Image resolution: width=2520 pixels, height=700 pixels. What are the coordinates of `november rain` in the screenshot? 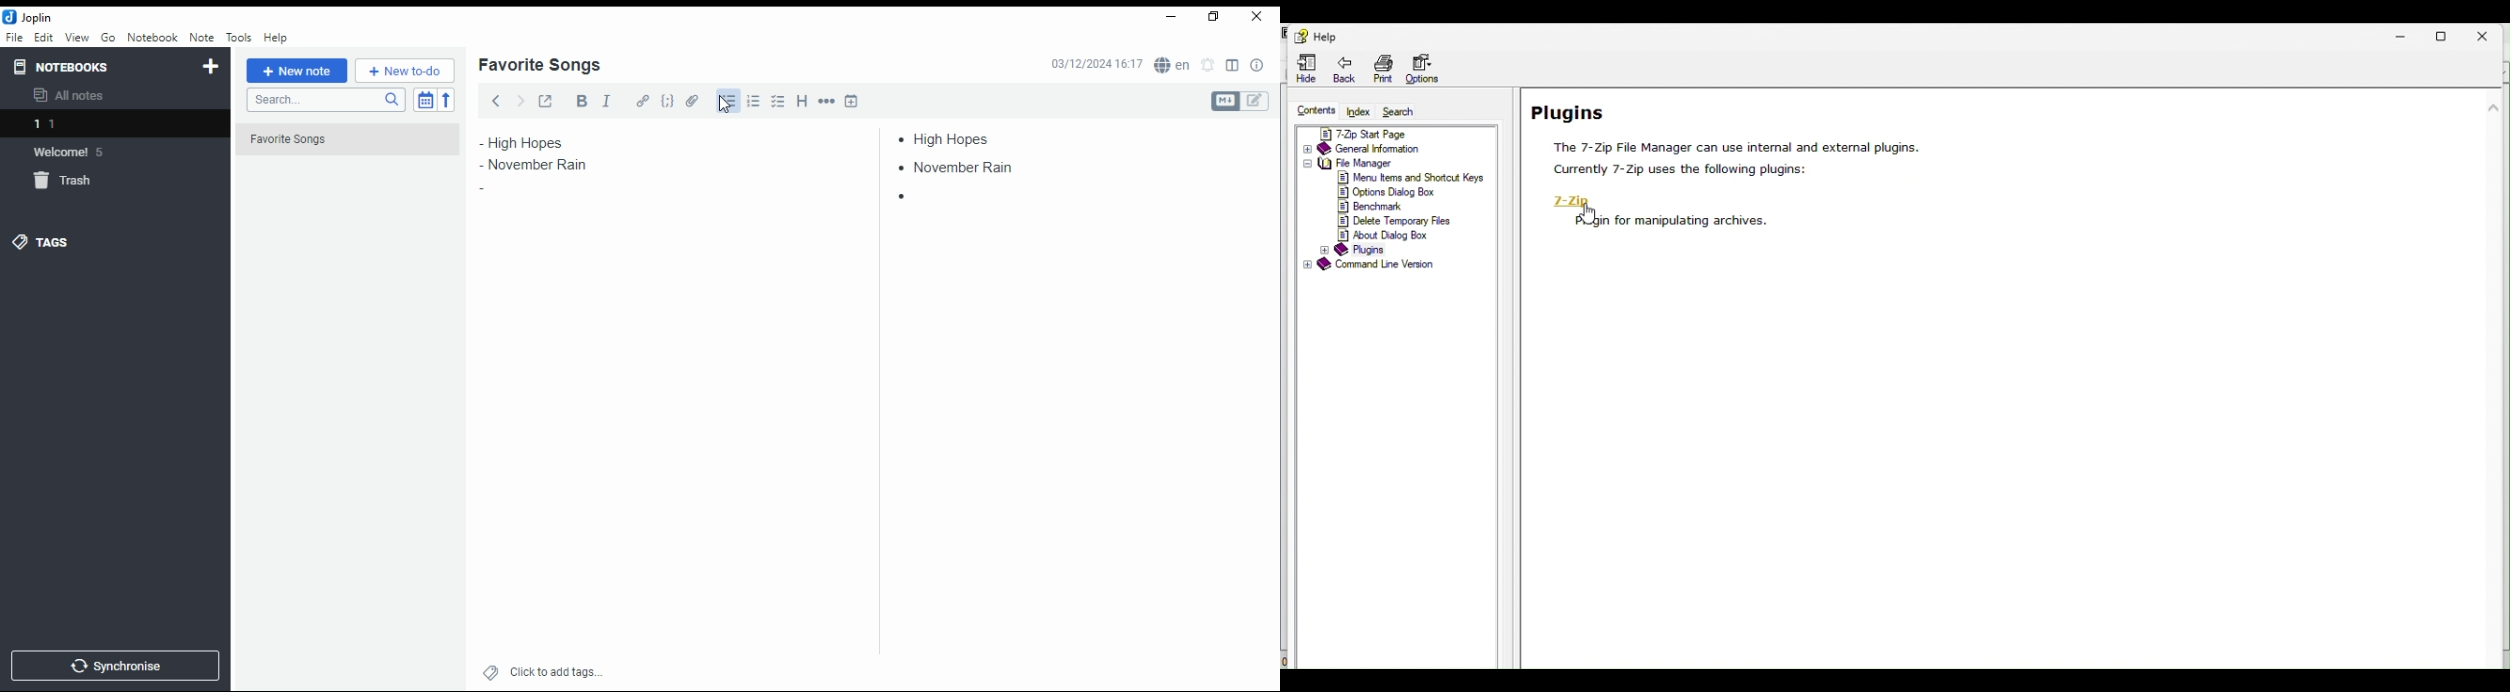 It's located at (548, 165).